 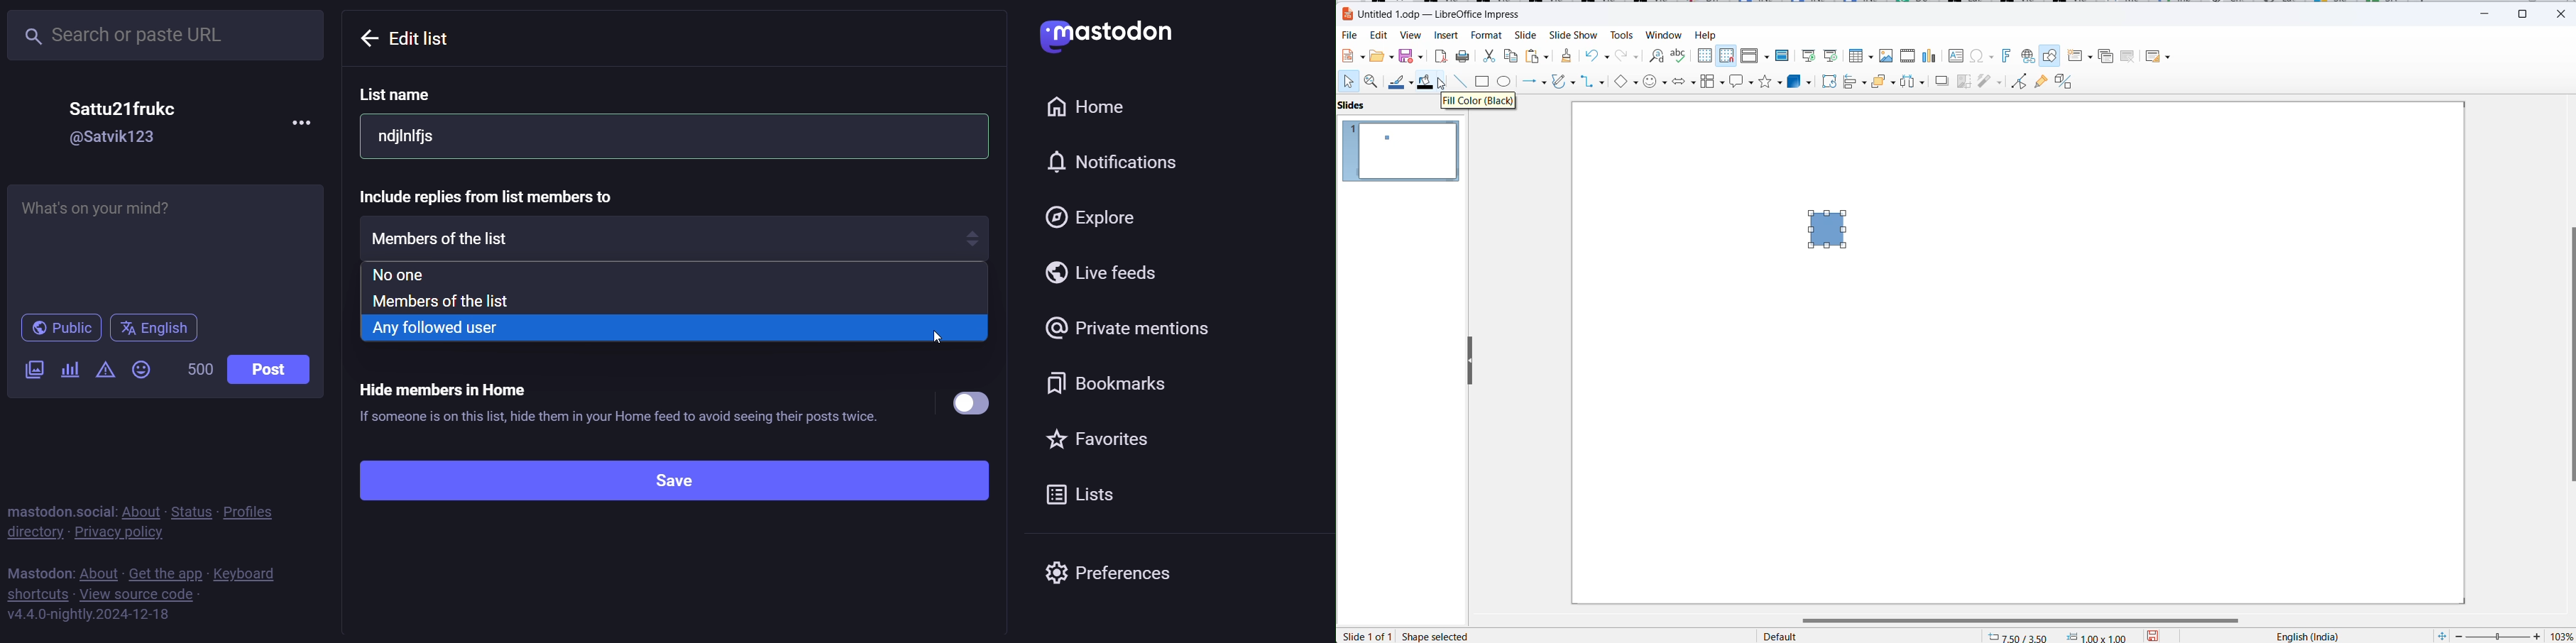 What do you see at coordinates (1525, 36) in the screenshot?
I see `Slide` at bounding box center [1525, 36].